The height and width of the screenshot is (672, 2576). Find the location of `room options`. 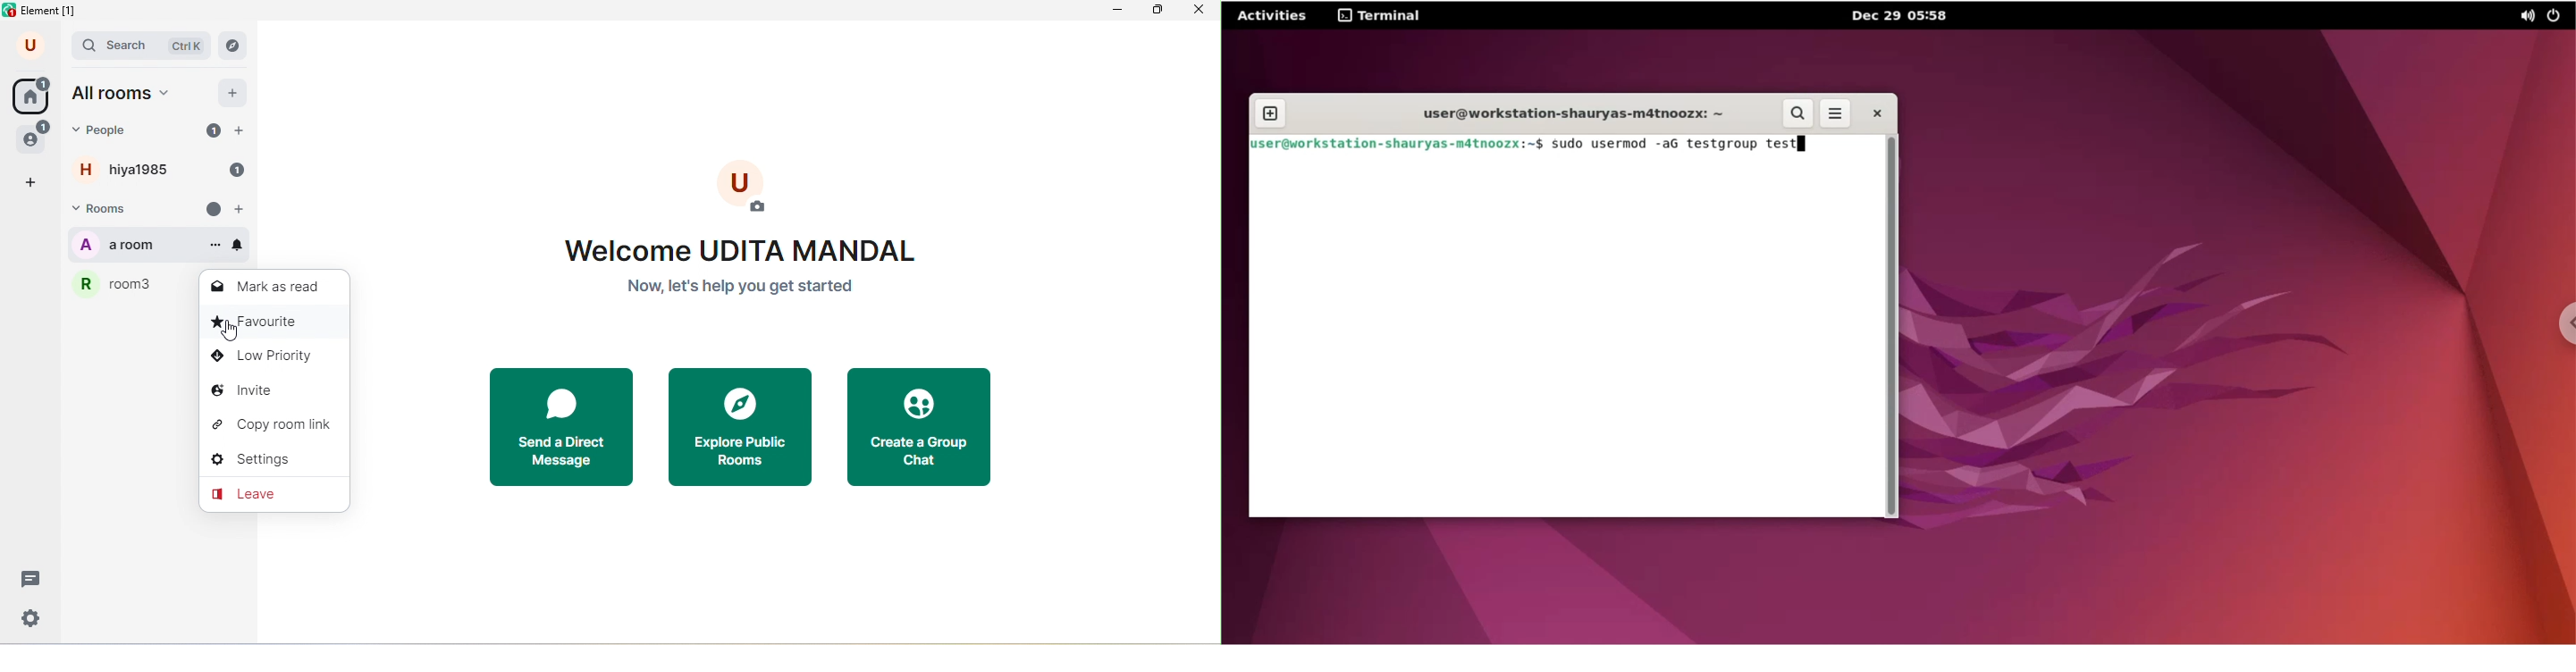

room options is located at coordinates (215, 246).